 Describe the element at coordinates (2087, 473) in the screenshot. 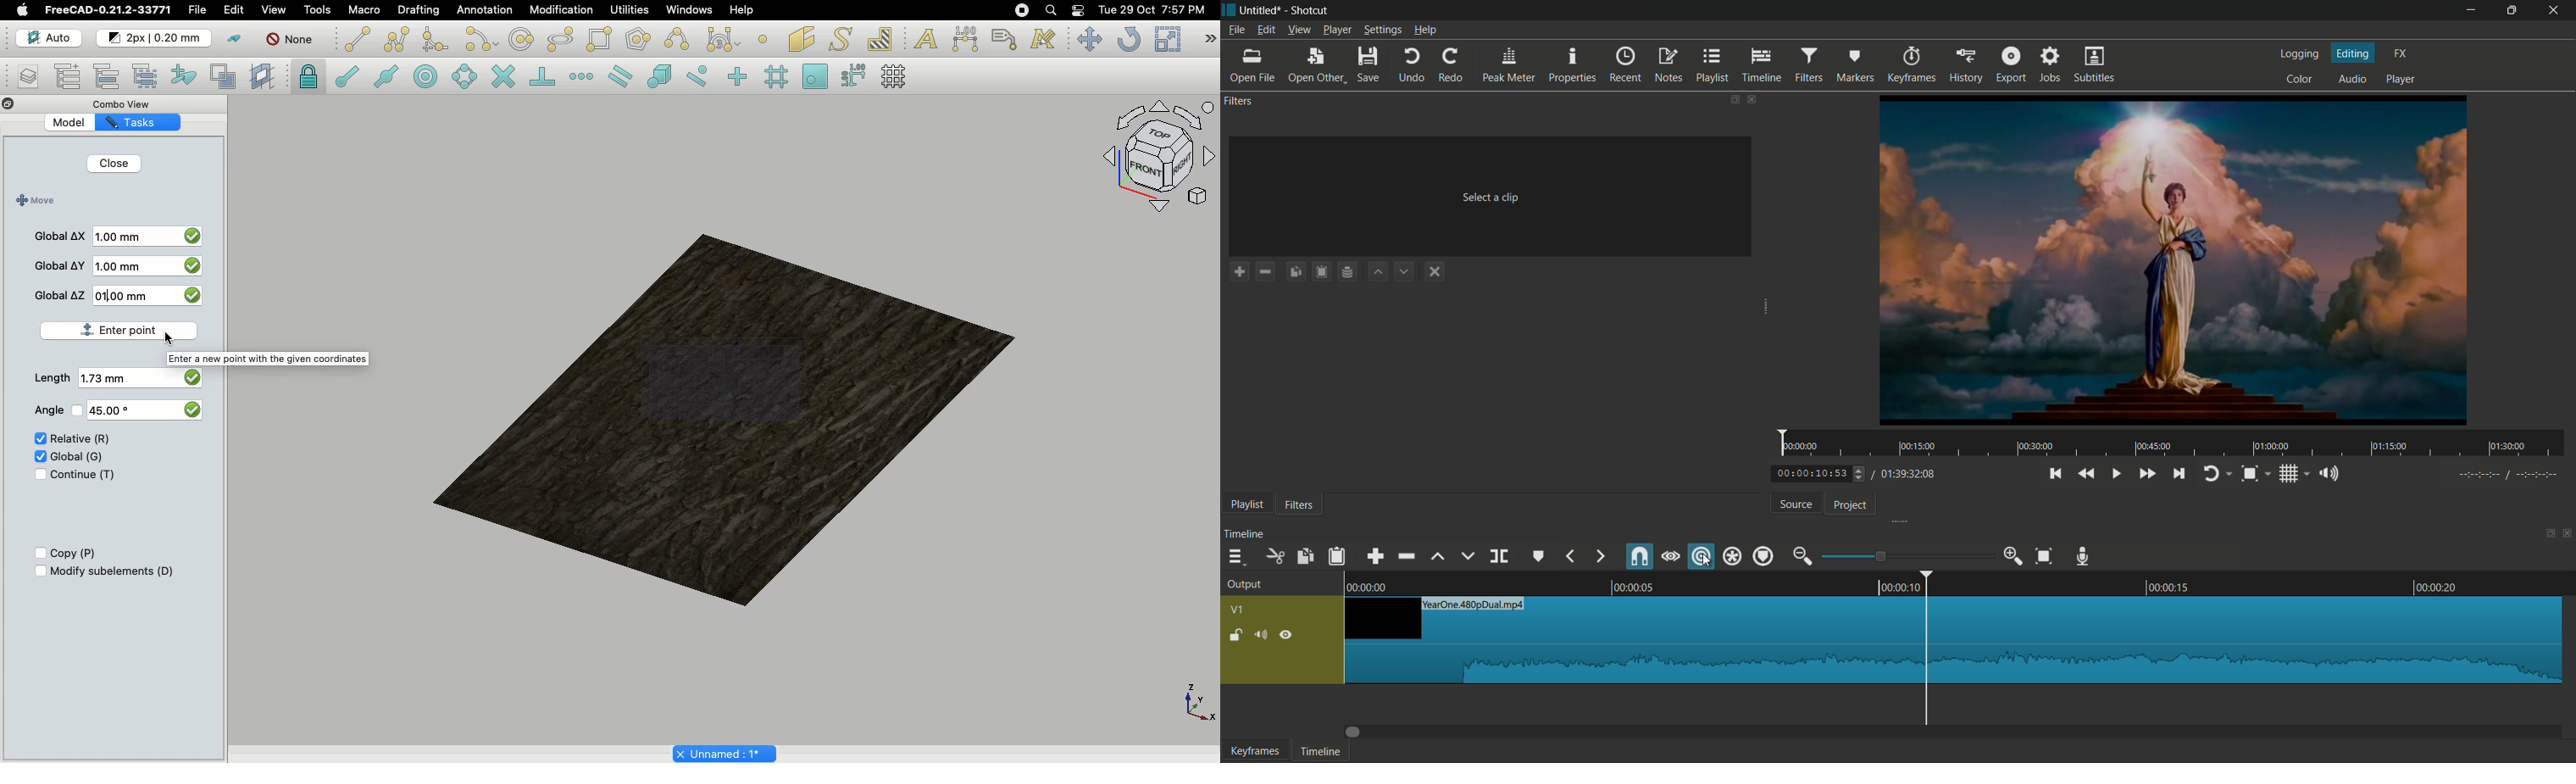

I see `quickly play backward` at that location.